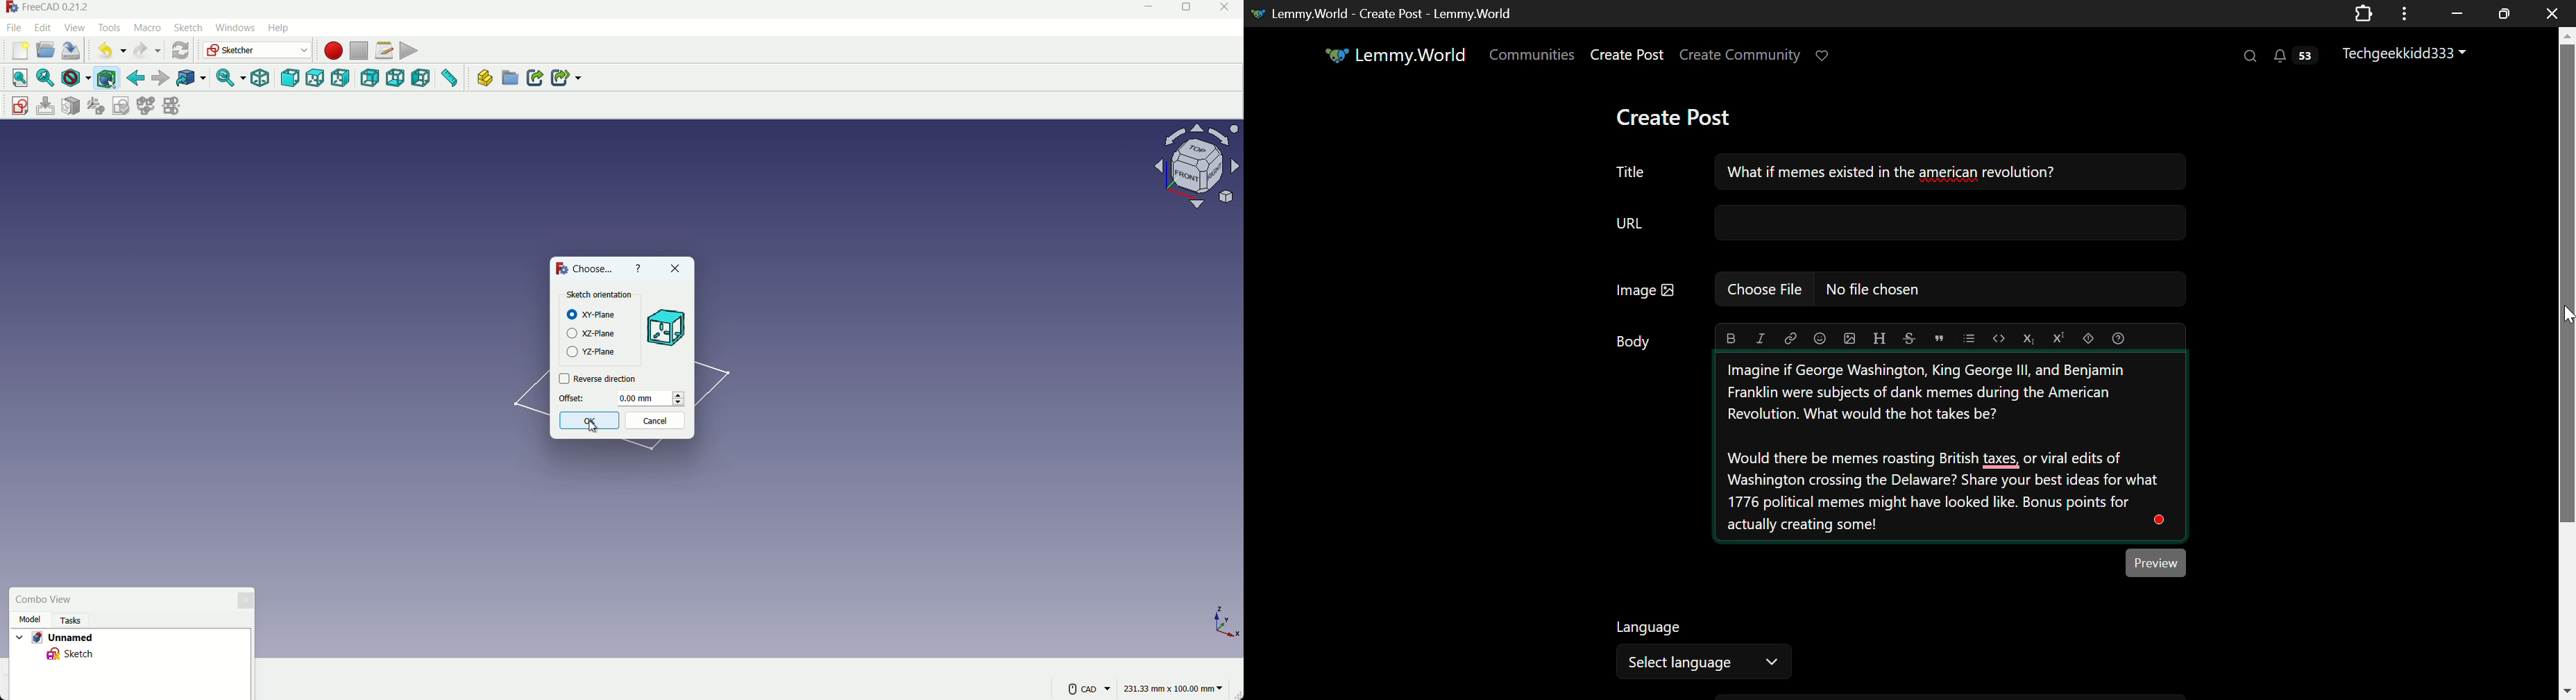 The image size is (2576, 700). Describe the element at coordinates (418, 77) in the screenshot. I see `left view` at that location.